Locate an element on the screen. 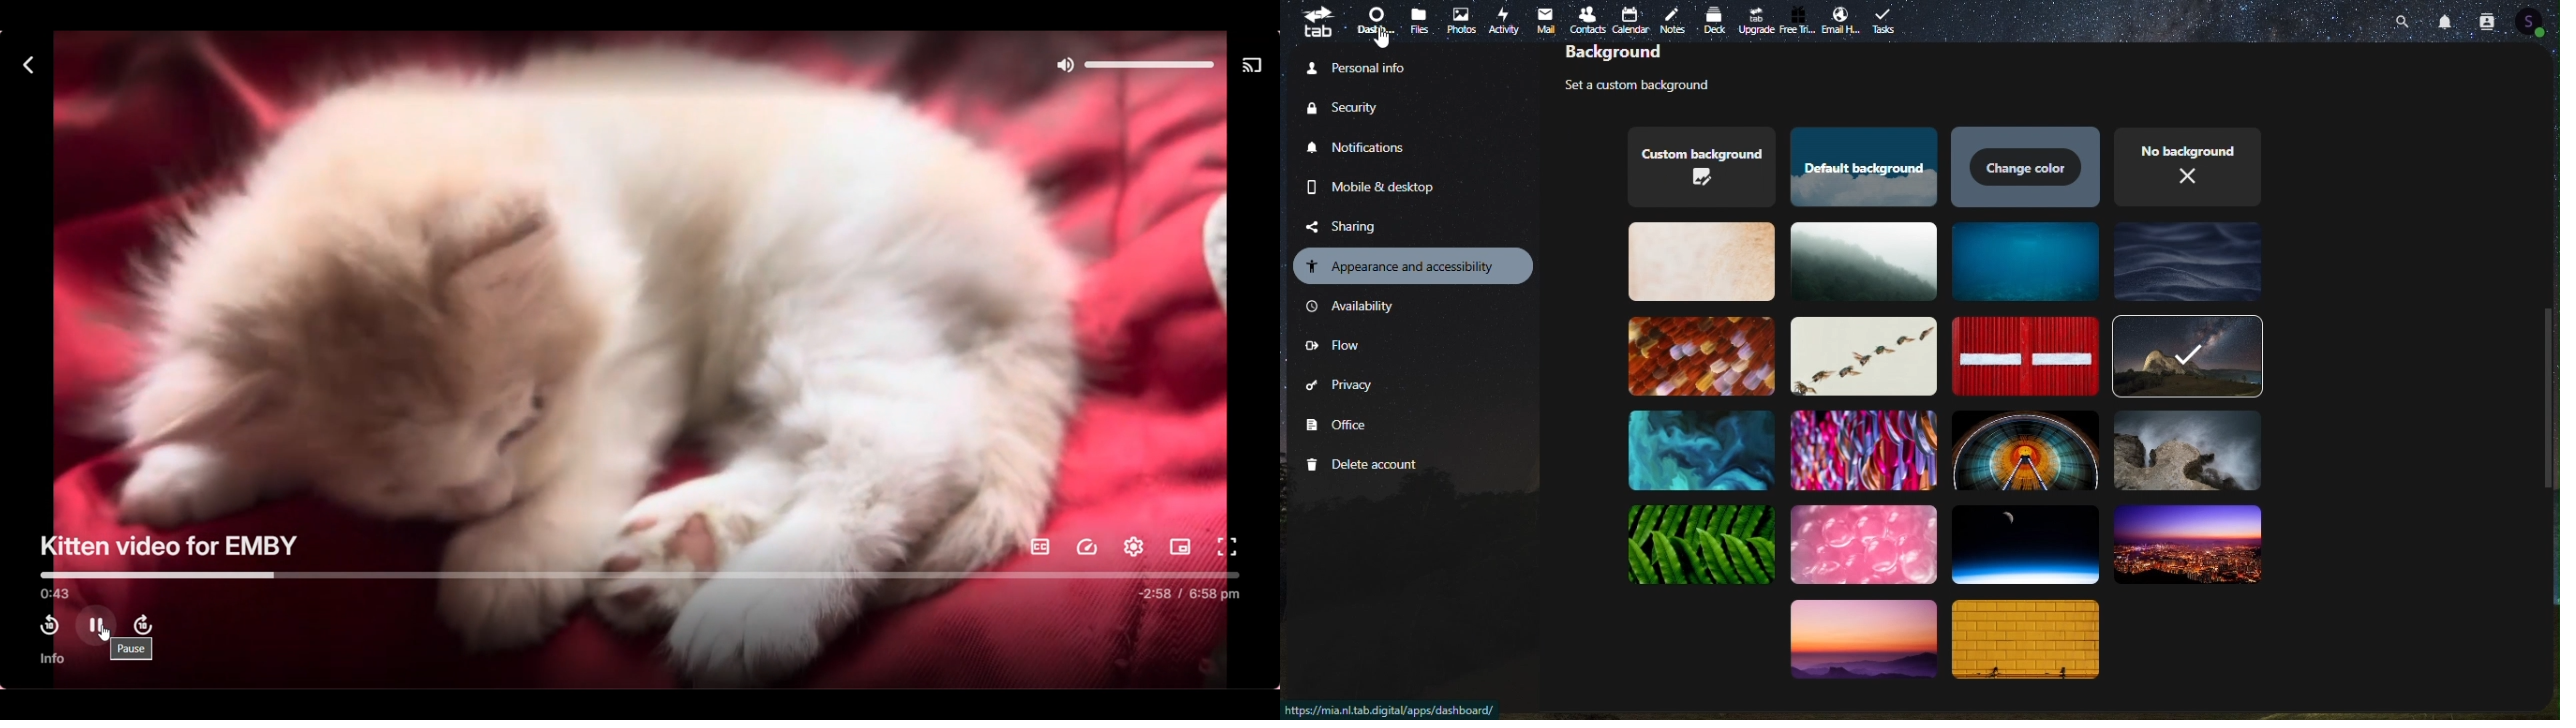 Image resolution: width=2576 pixels, height=728 pixels. Themes is located at coordinates (1702, 449).